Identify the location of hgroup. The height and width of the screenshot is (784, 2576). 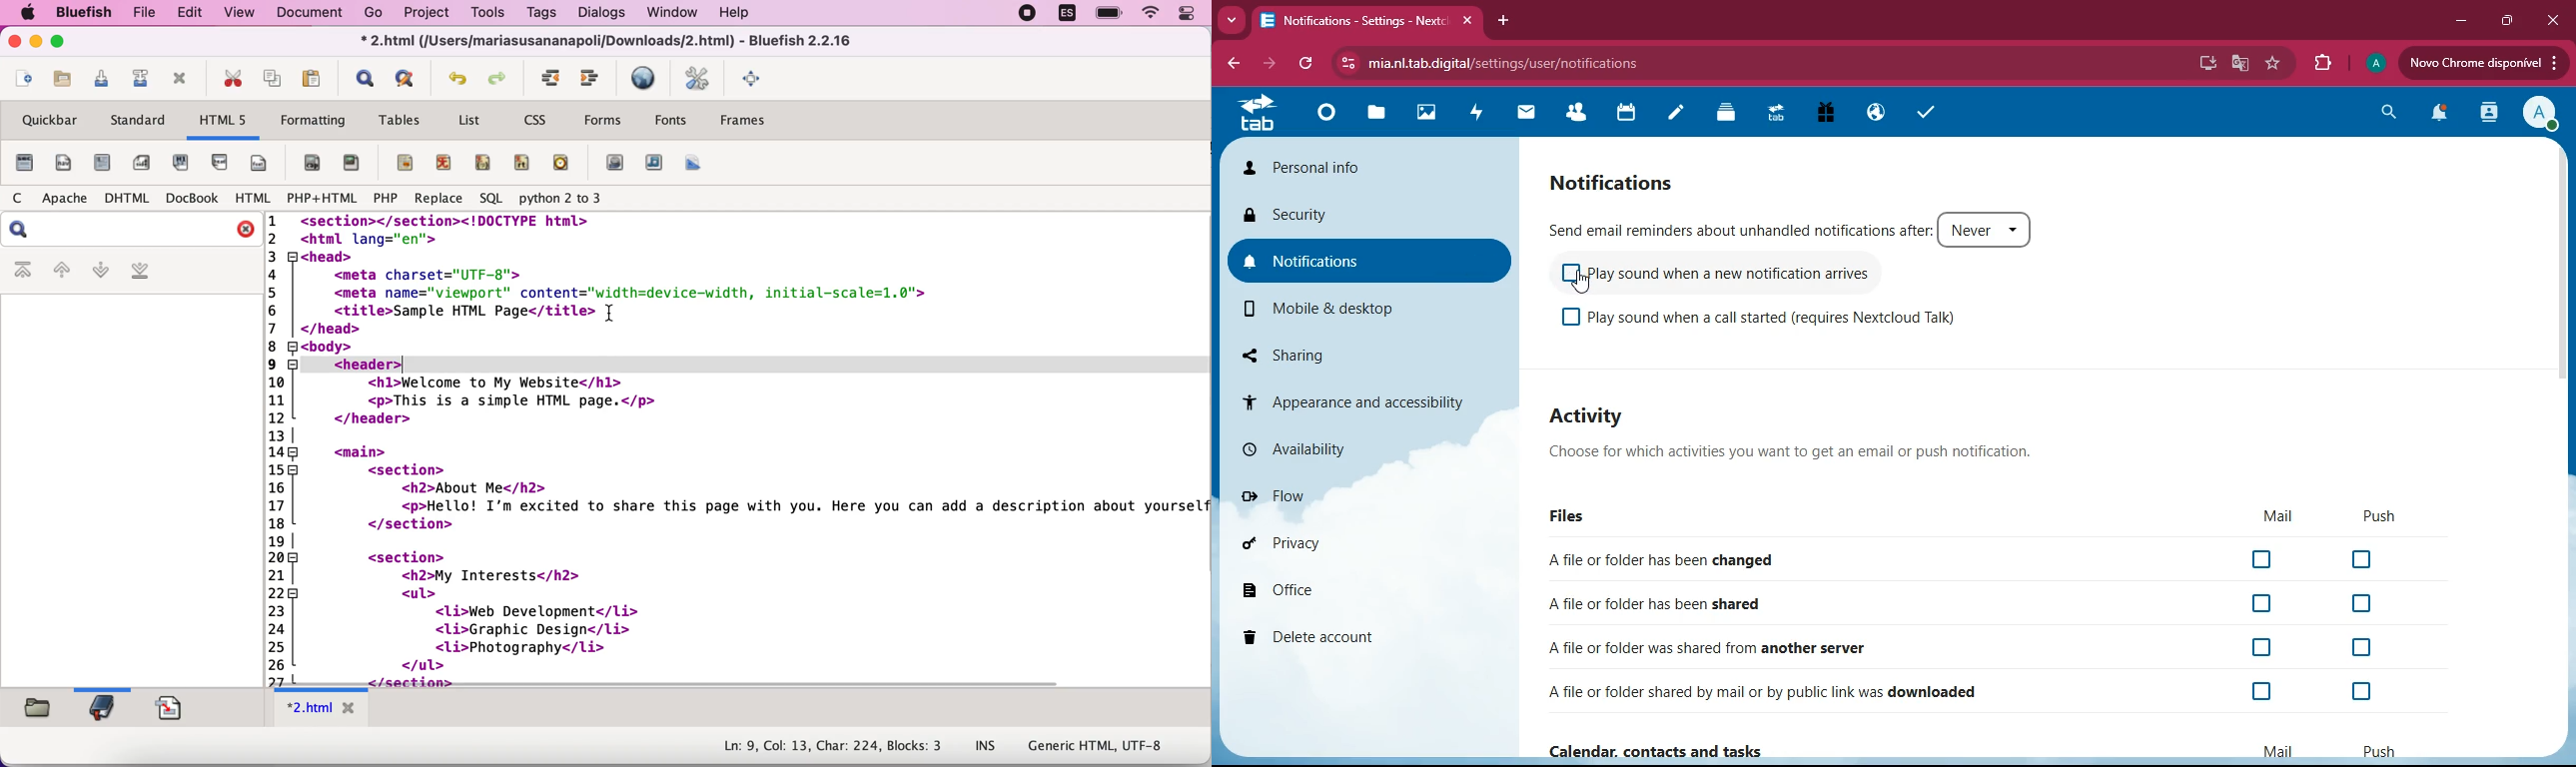
(187, 162).